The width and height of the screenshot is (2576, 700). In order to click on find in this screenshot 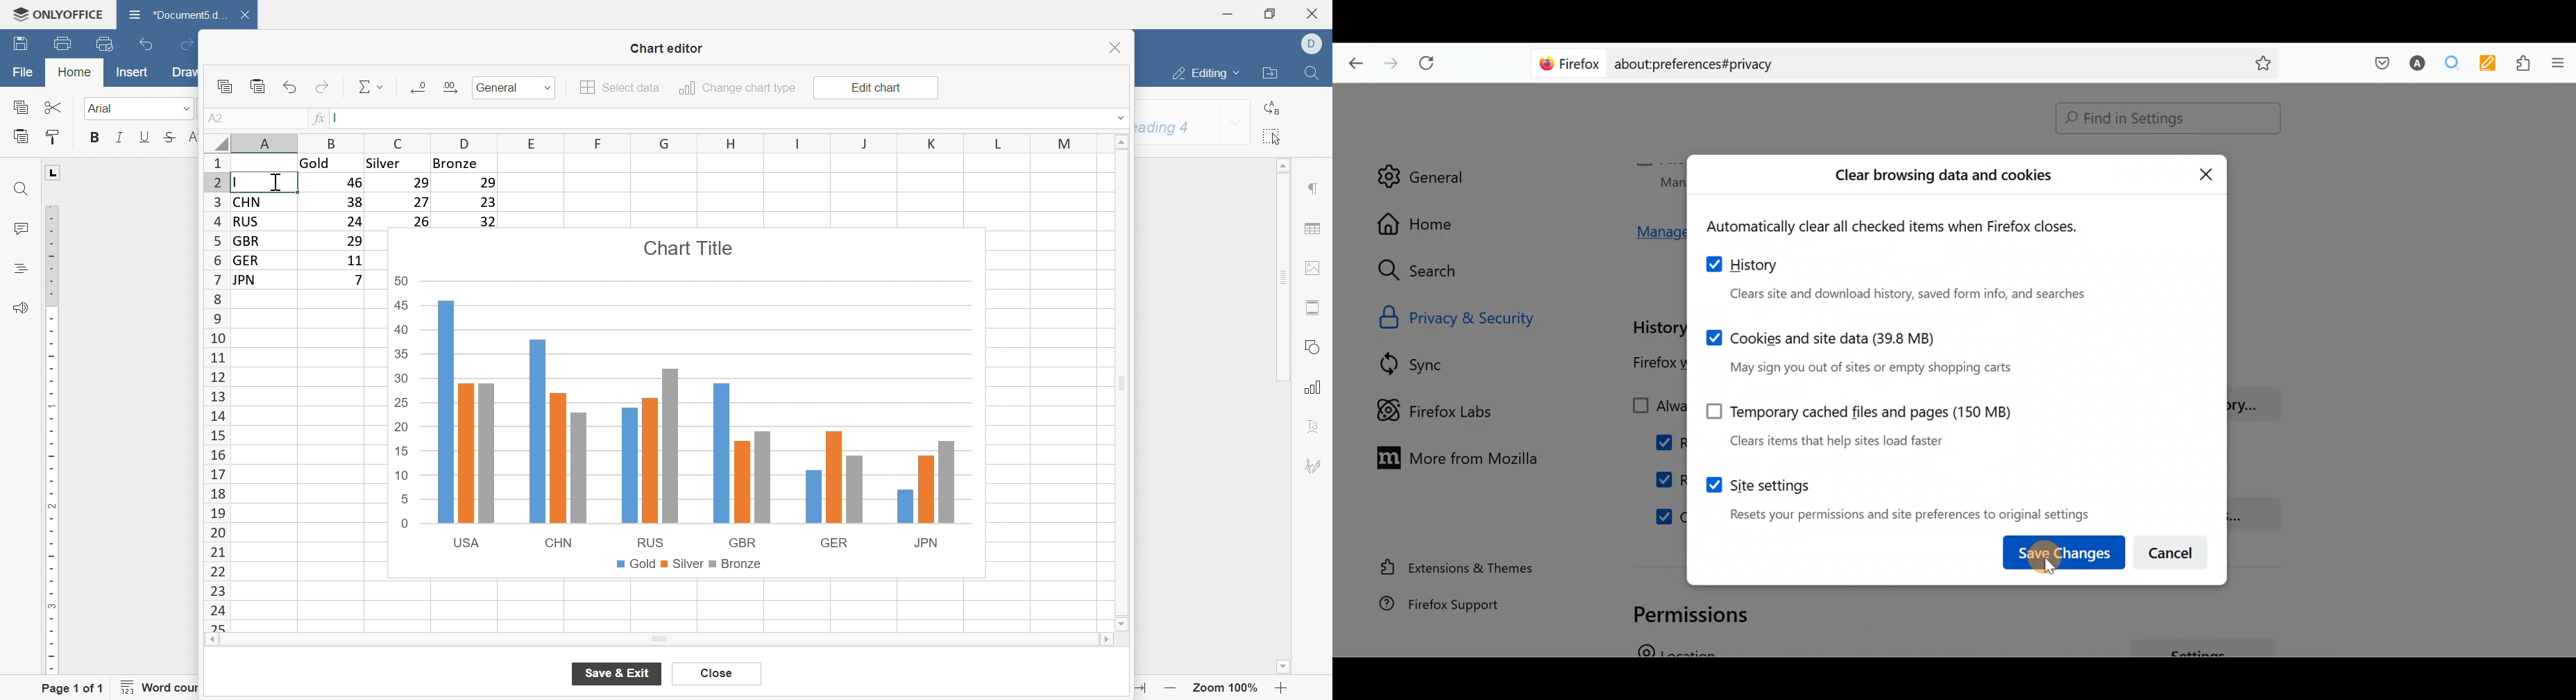, I will do `click(22, 188)`.